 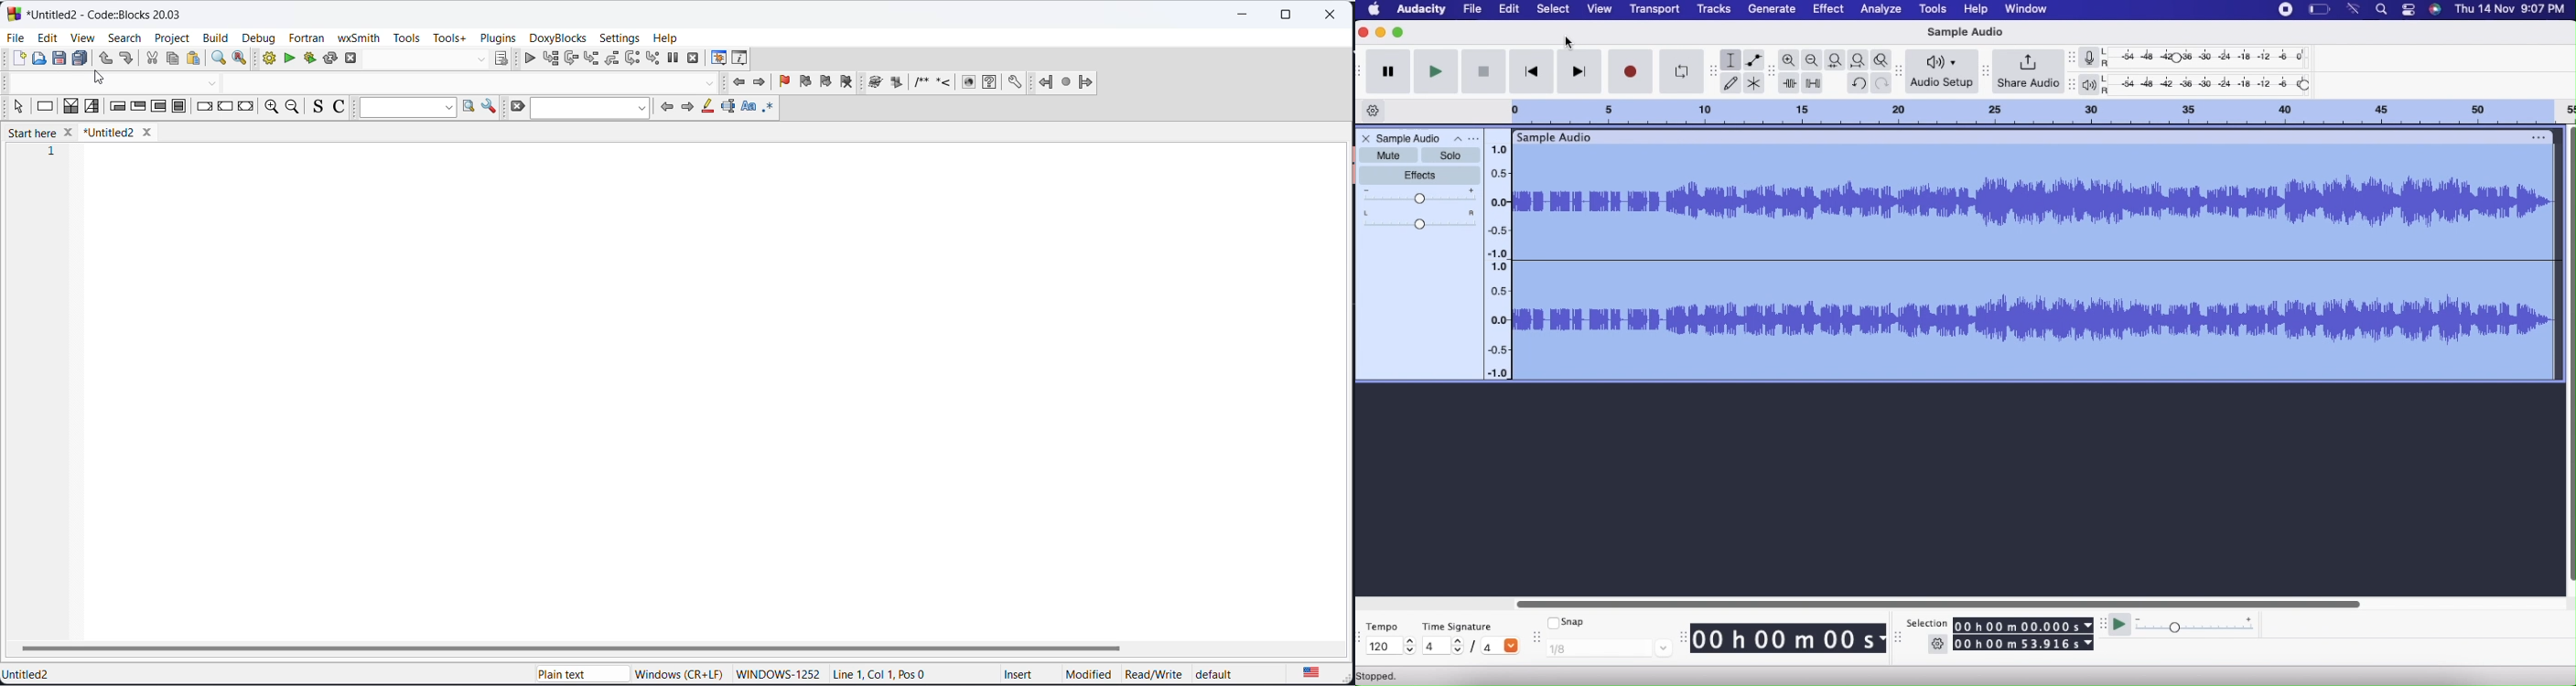 I want to click on Time Signature, so click(x=1458, y=623).